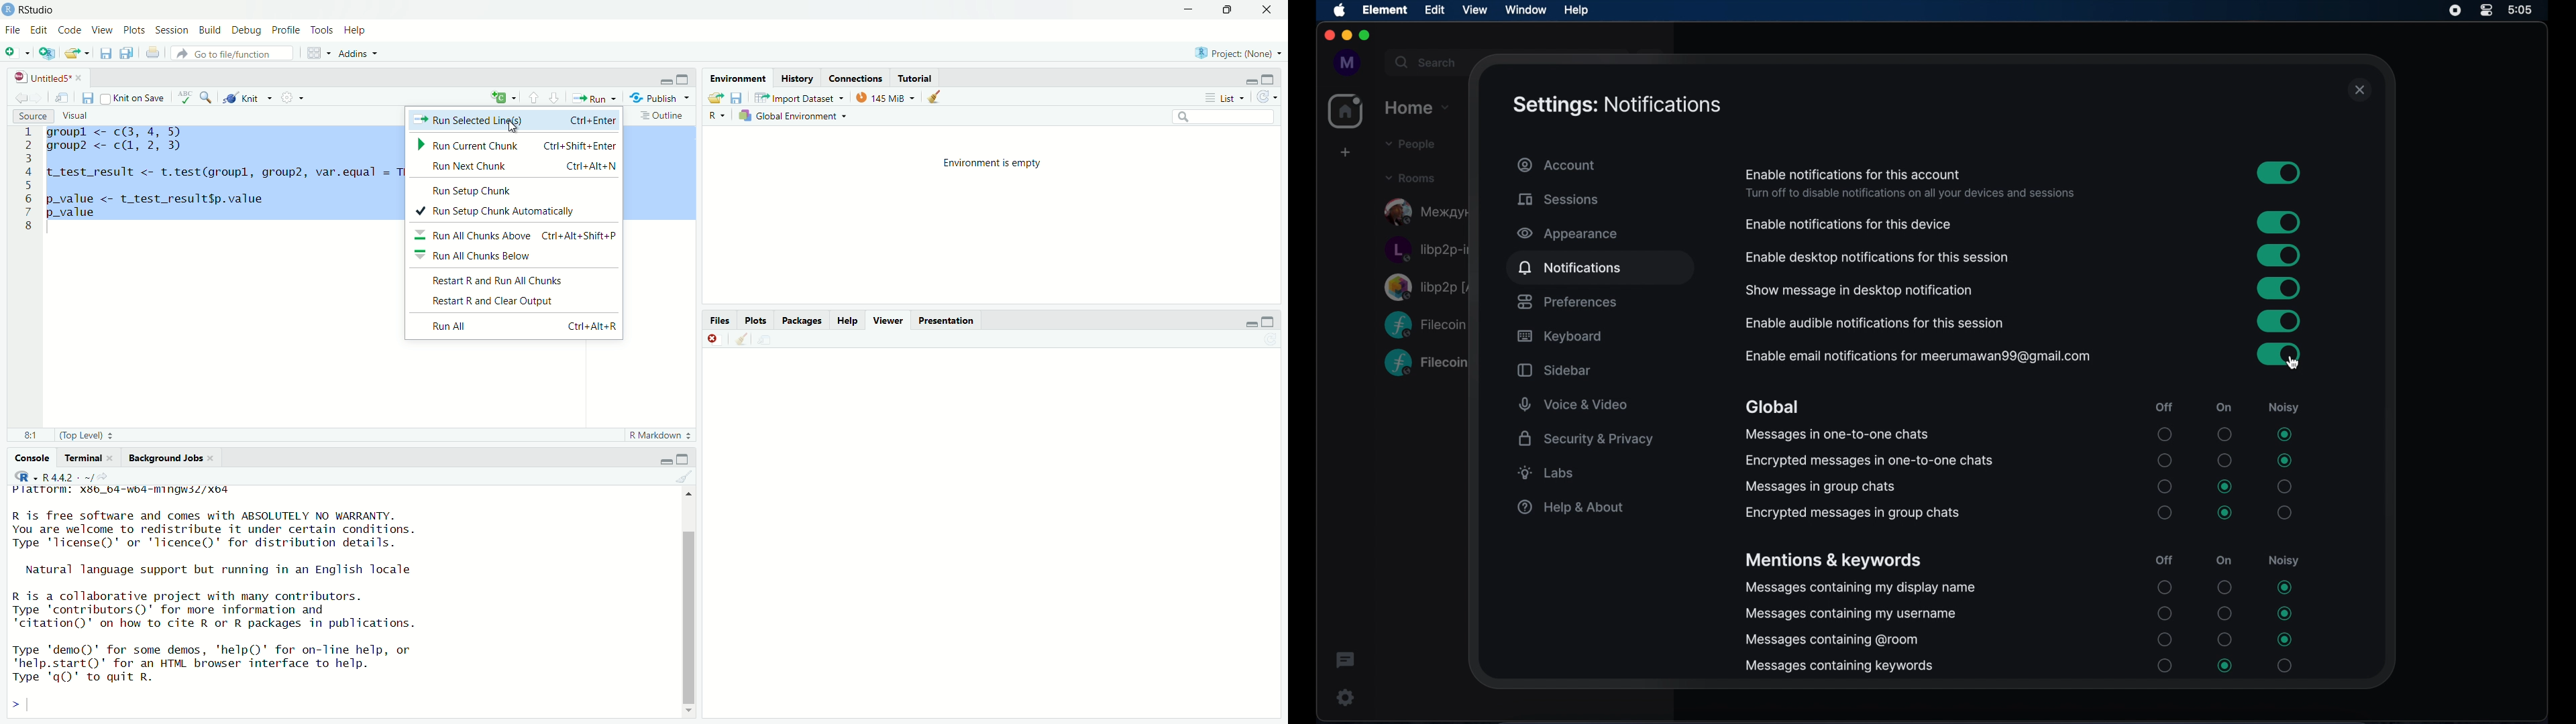 The height and width of the screenshot is (728, 2576). Describe the element at coordinates (949, 320) in the screenshot. I see `Presentation` at that location.